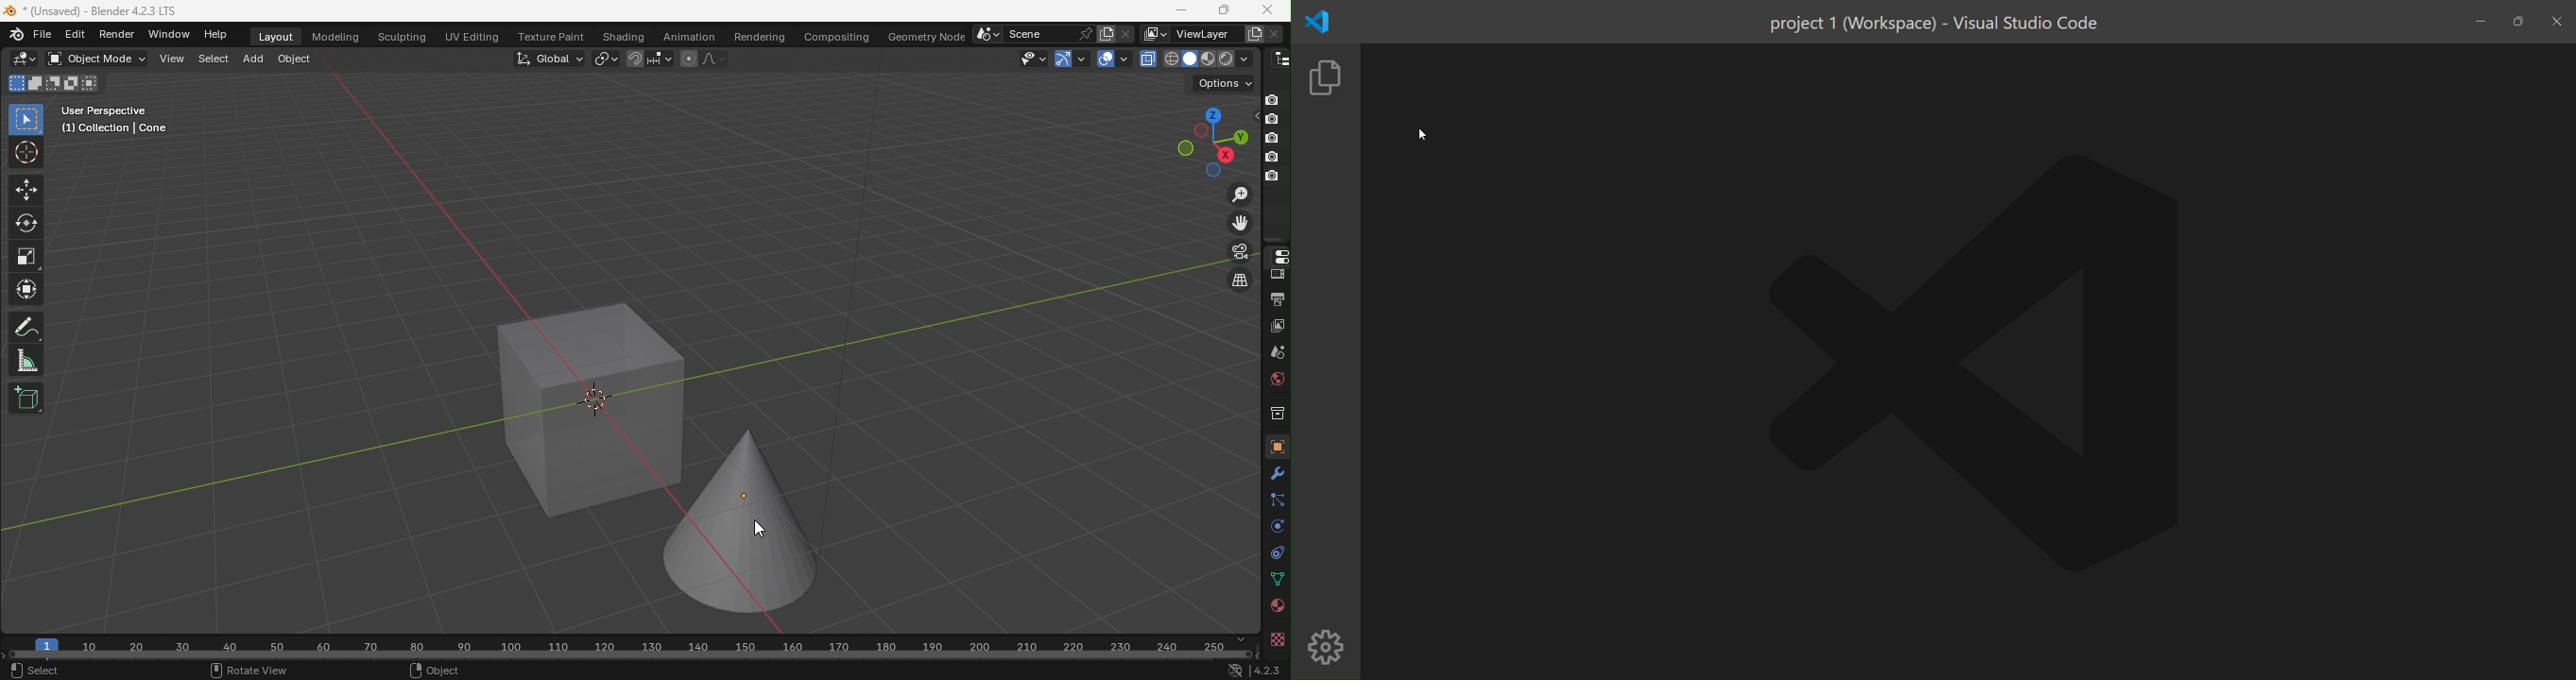 Image resolution: width=2576 pixels, height=700 pixels. What do you see at coordinates (1269, 9) in the screenshot?
I see `Close` at bounding box center [1269, 9].